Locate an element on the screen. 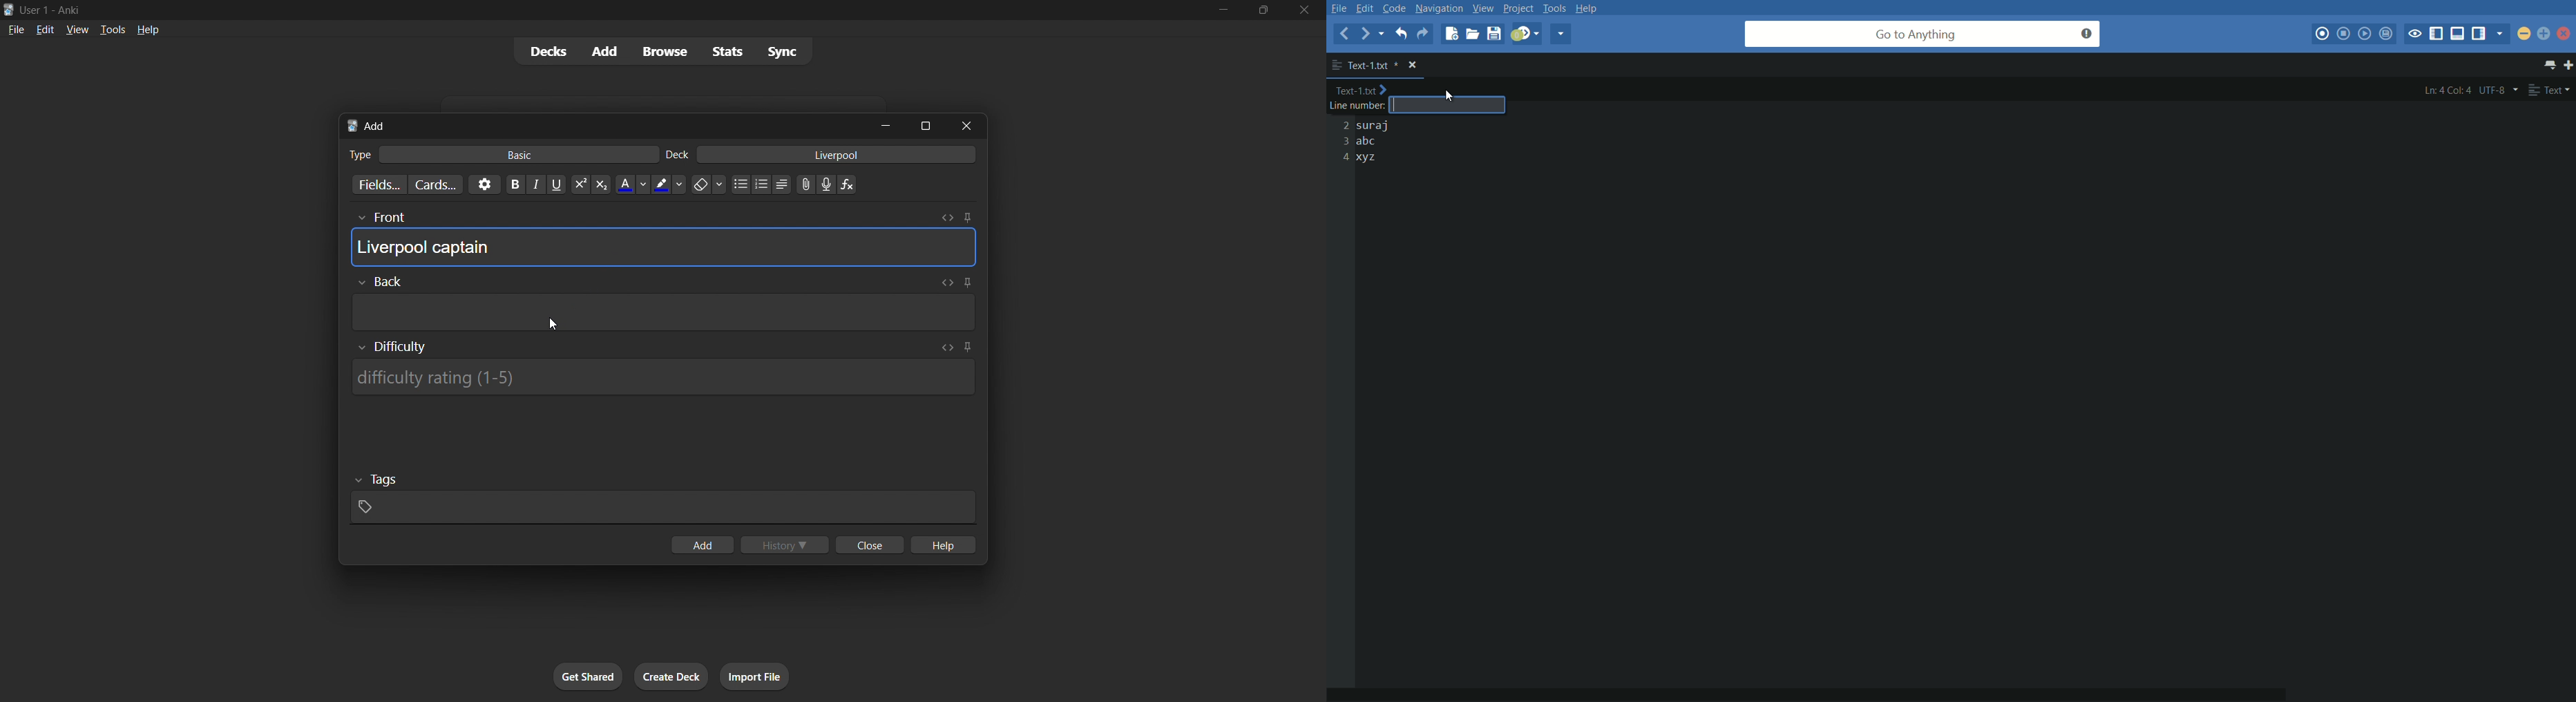  Toggle sticky is located at coordinates (967, 348).